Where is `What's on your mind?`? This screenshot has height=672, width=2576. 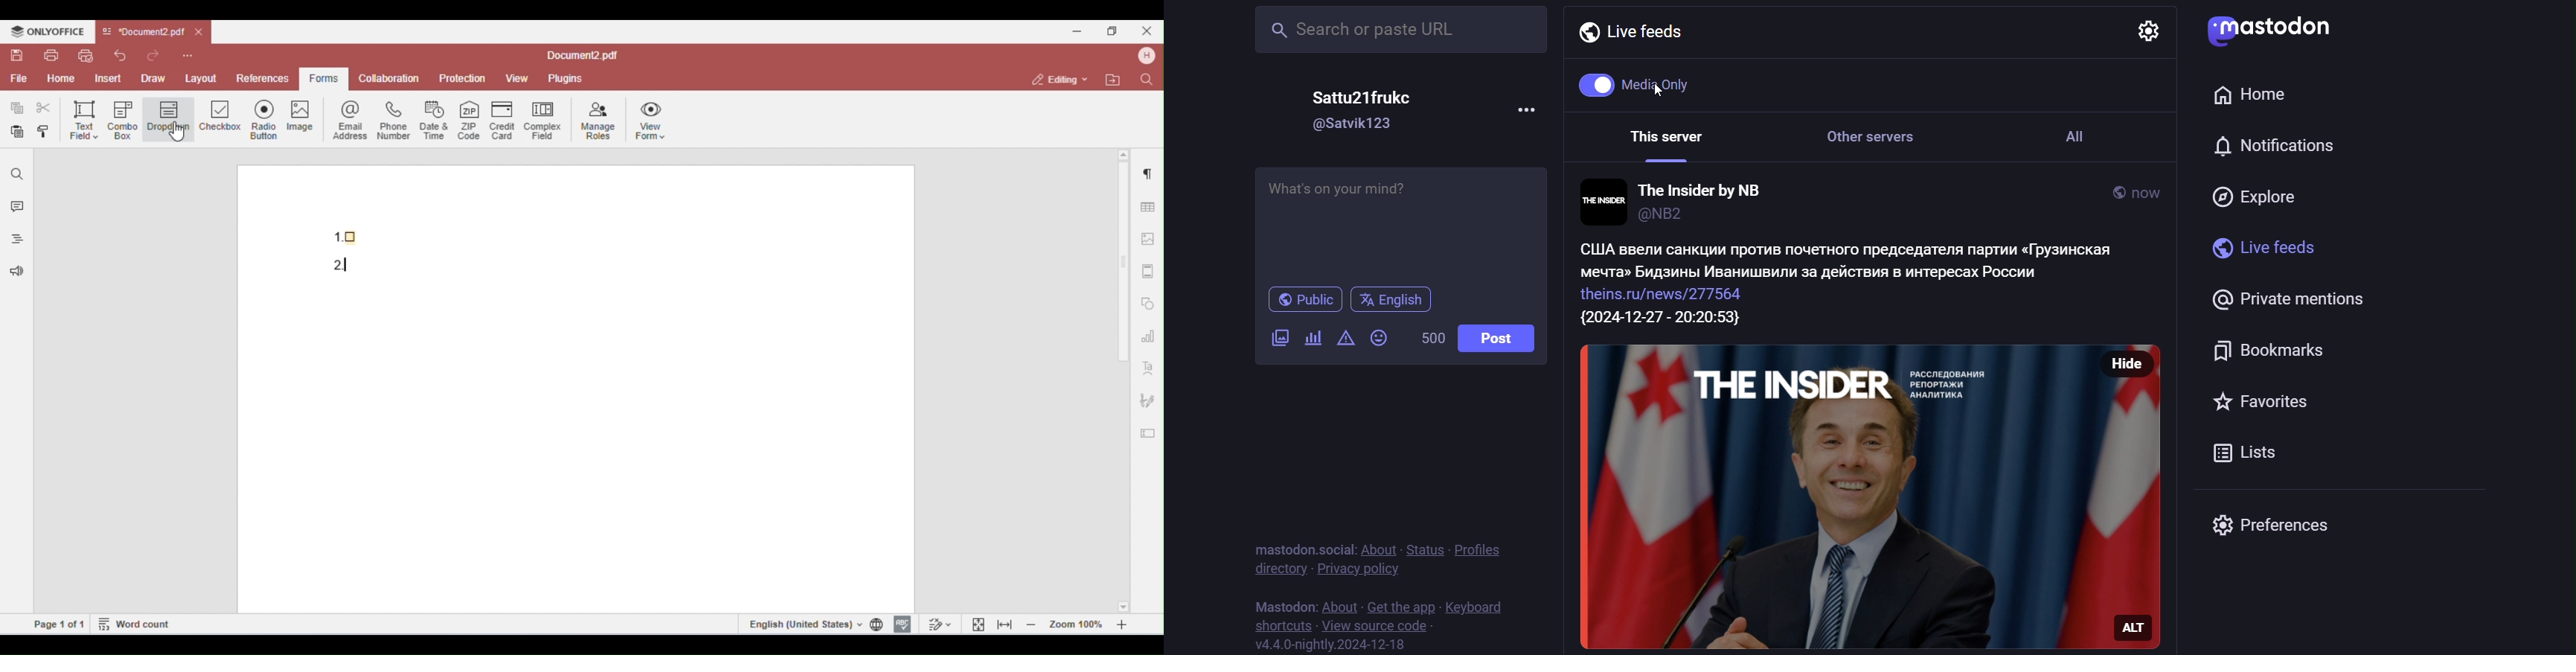
What's on your mind? is located at coordinates (1401, 220).